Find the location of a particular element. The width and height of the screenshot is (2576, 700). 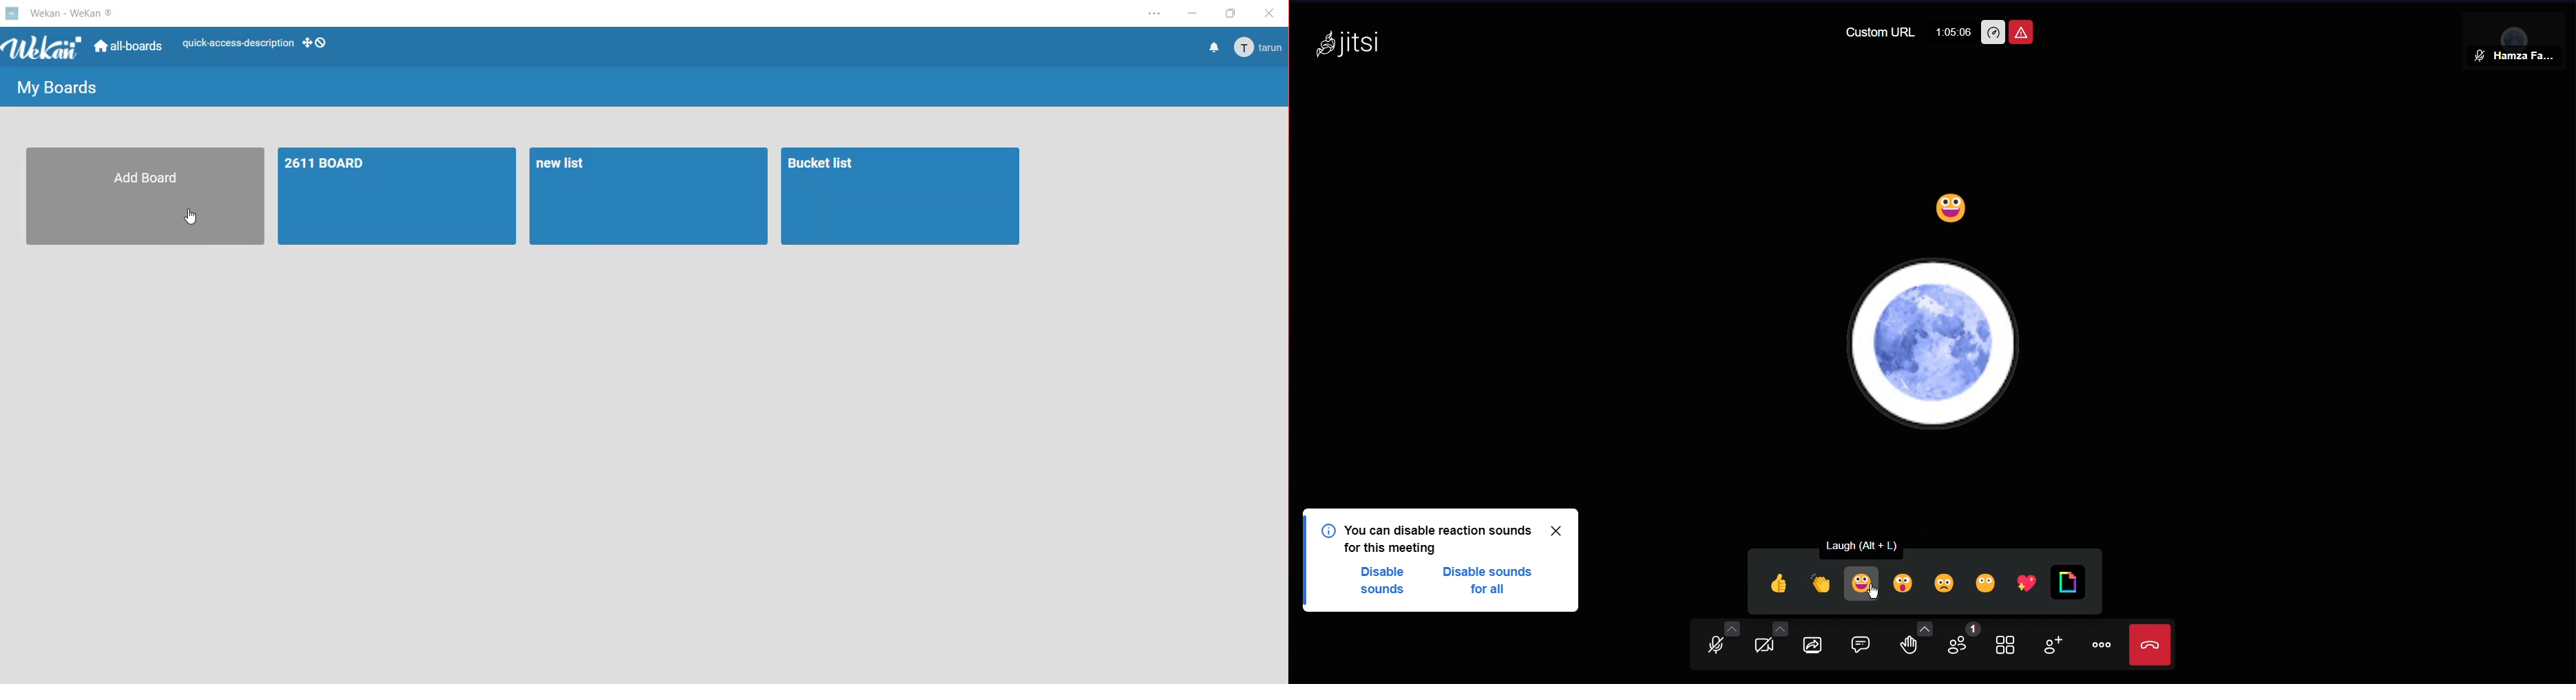

Share Screen is located at coordinates (1820, 646).